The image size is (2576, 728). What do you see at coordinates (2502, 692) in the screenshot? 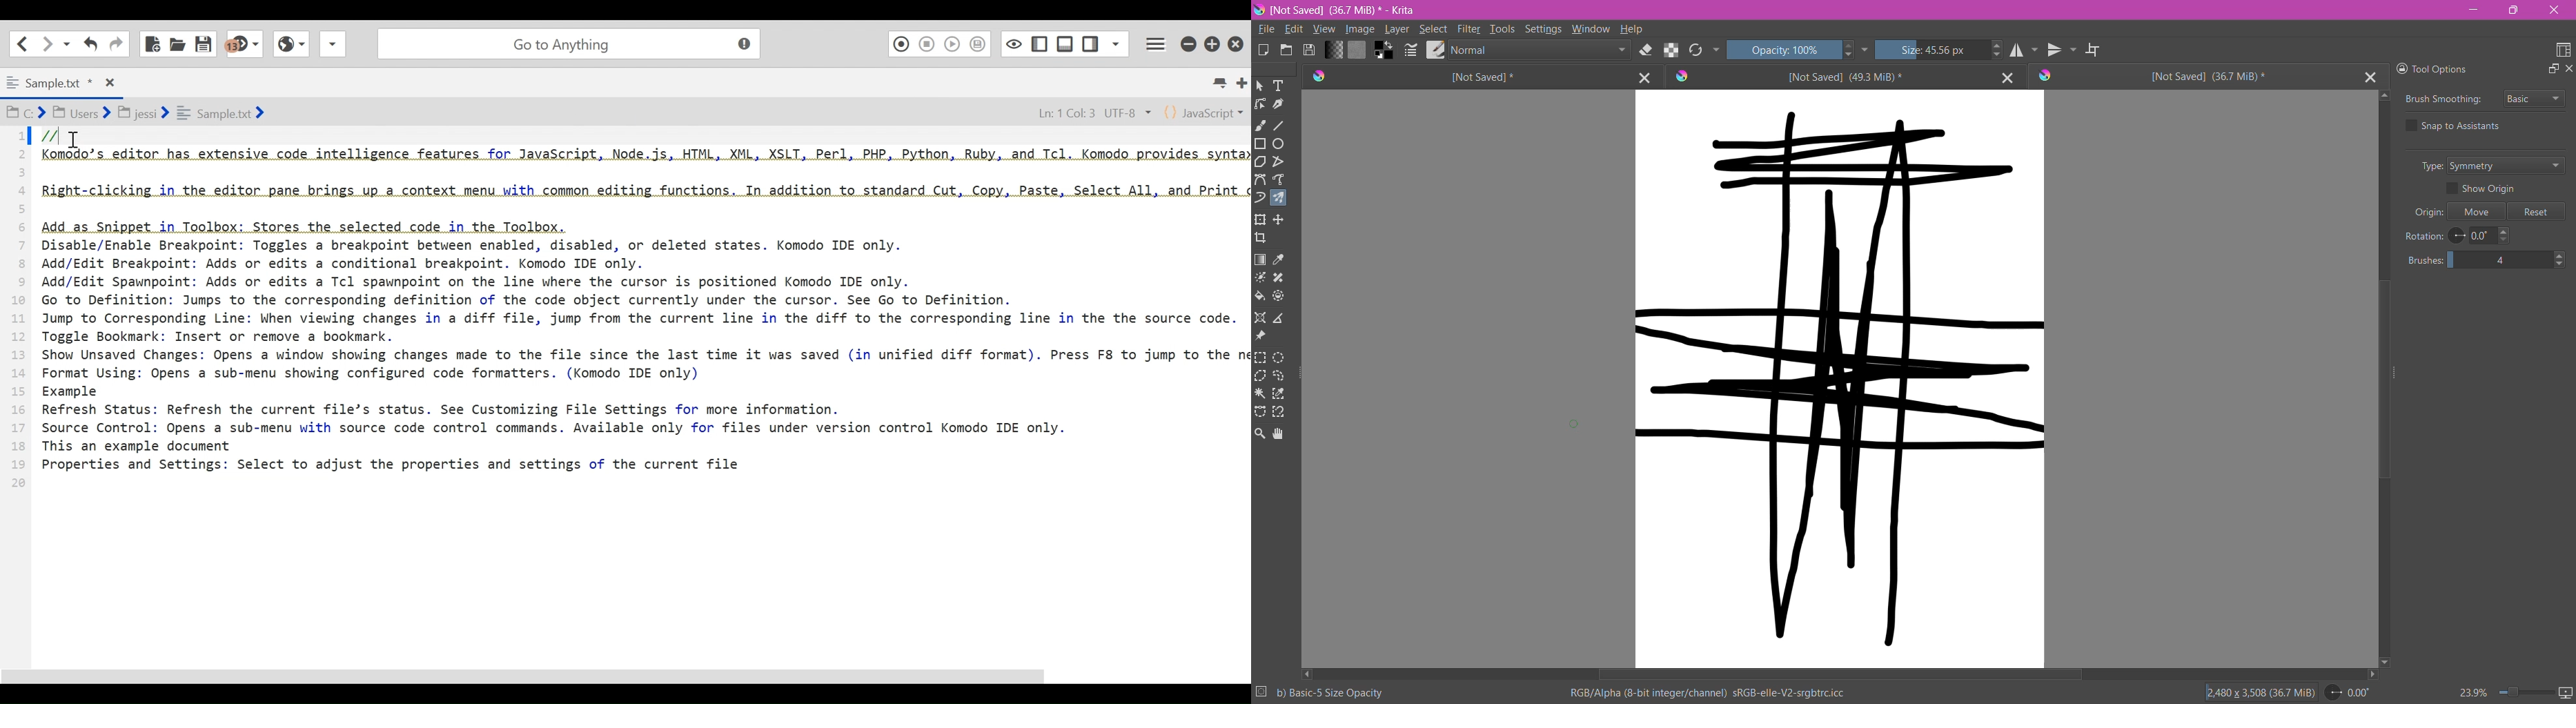
I see `Zoom Control` at bounding box center [2502, 692].